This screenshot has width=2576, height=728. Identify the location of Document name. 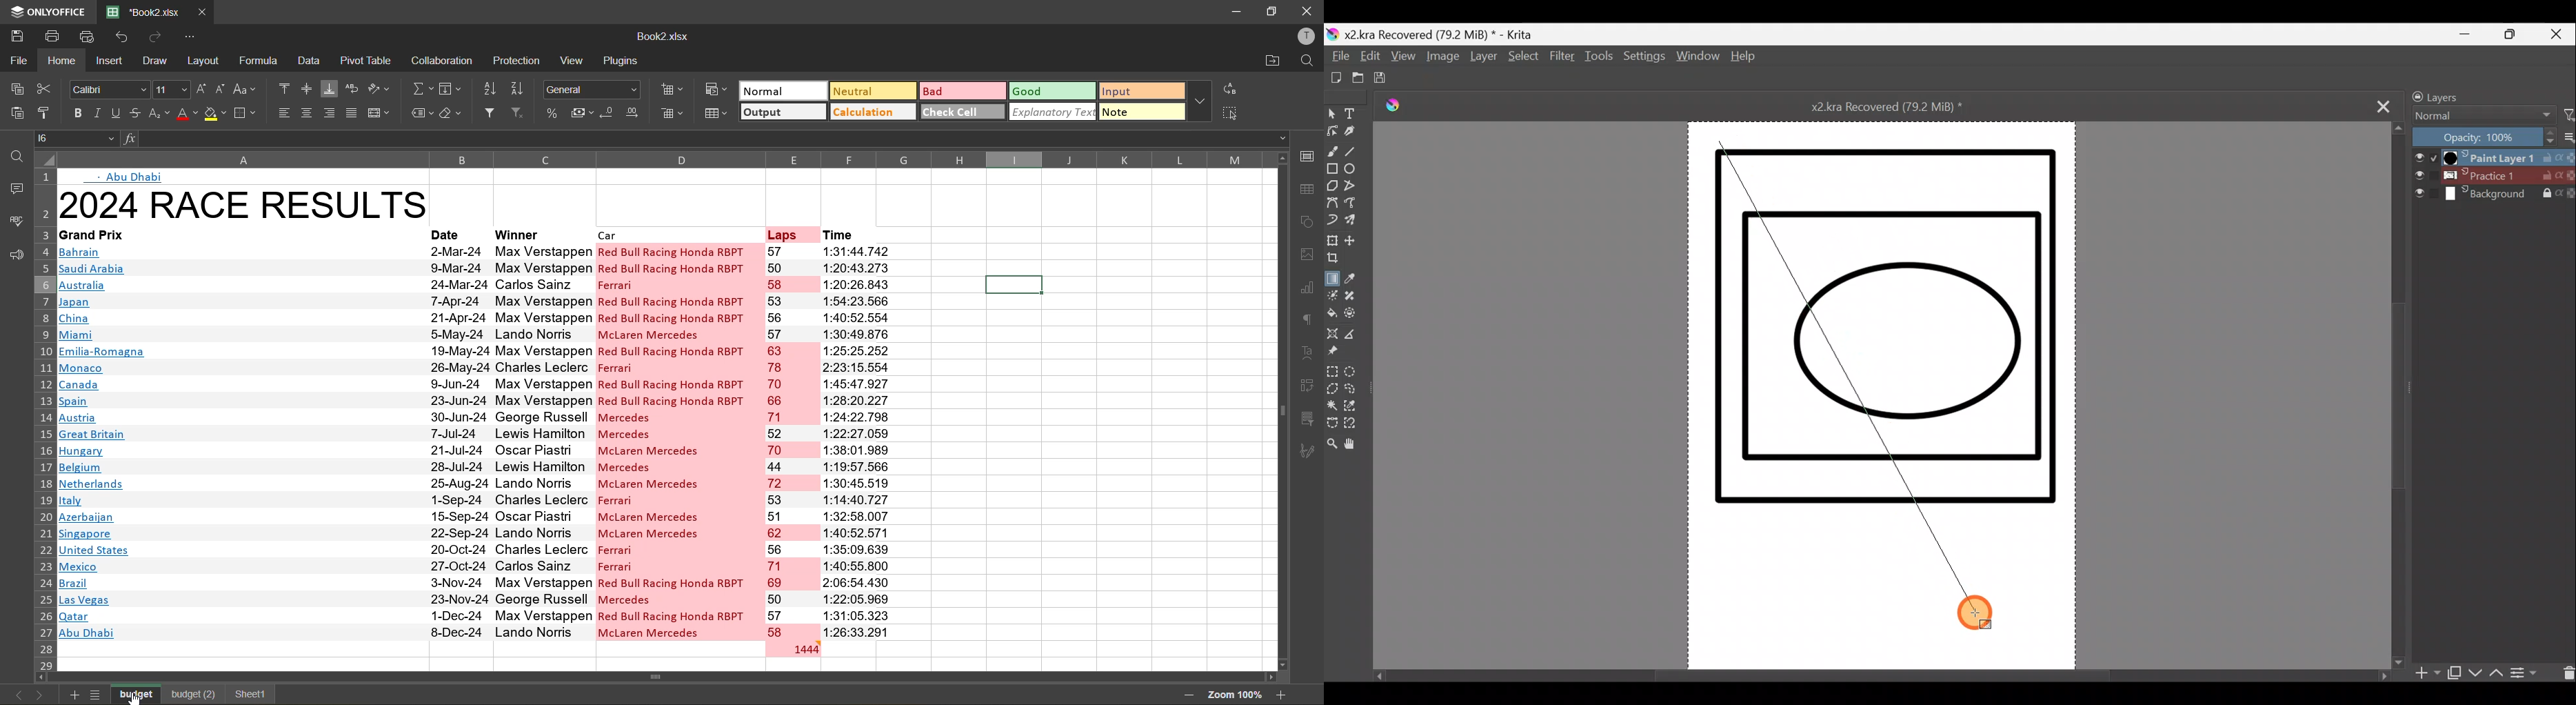
(1901, 106).